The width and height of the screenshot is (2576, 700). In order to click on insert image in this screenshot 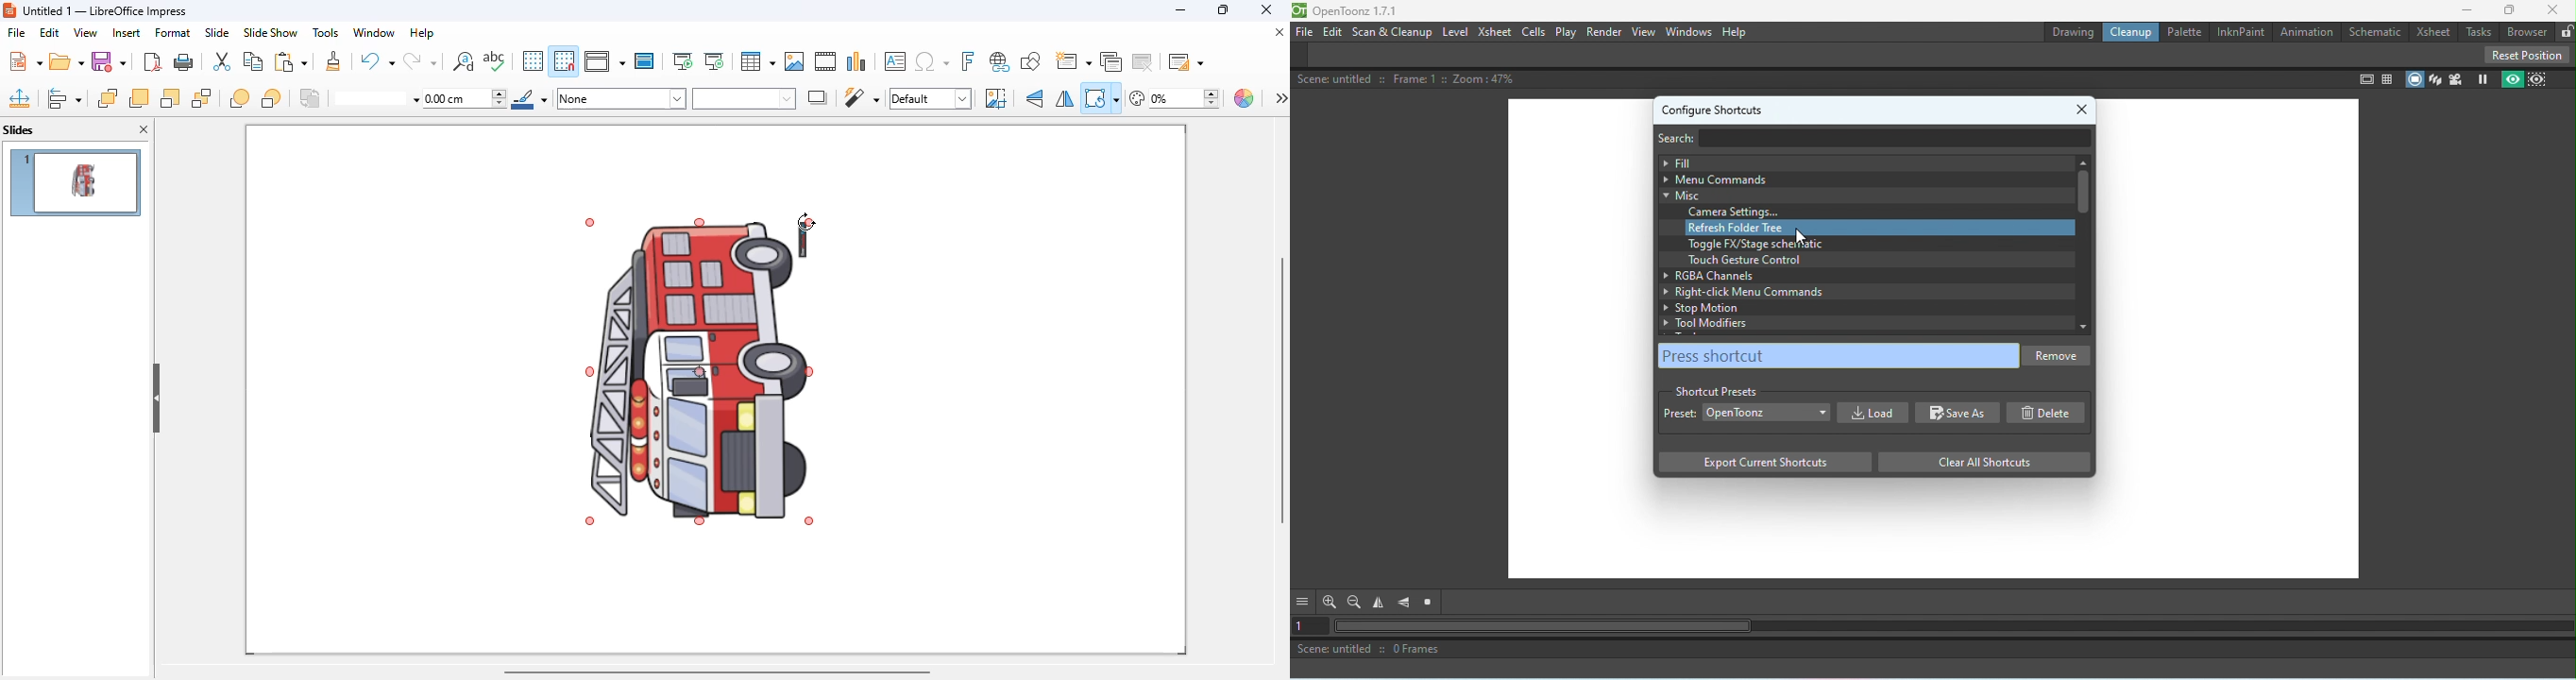, I will do `click(794, 61)`.